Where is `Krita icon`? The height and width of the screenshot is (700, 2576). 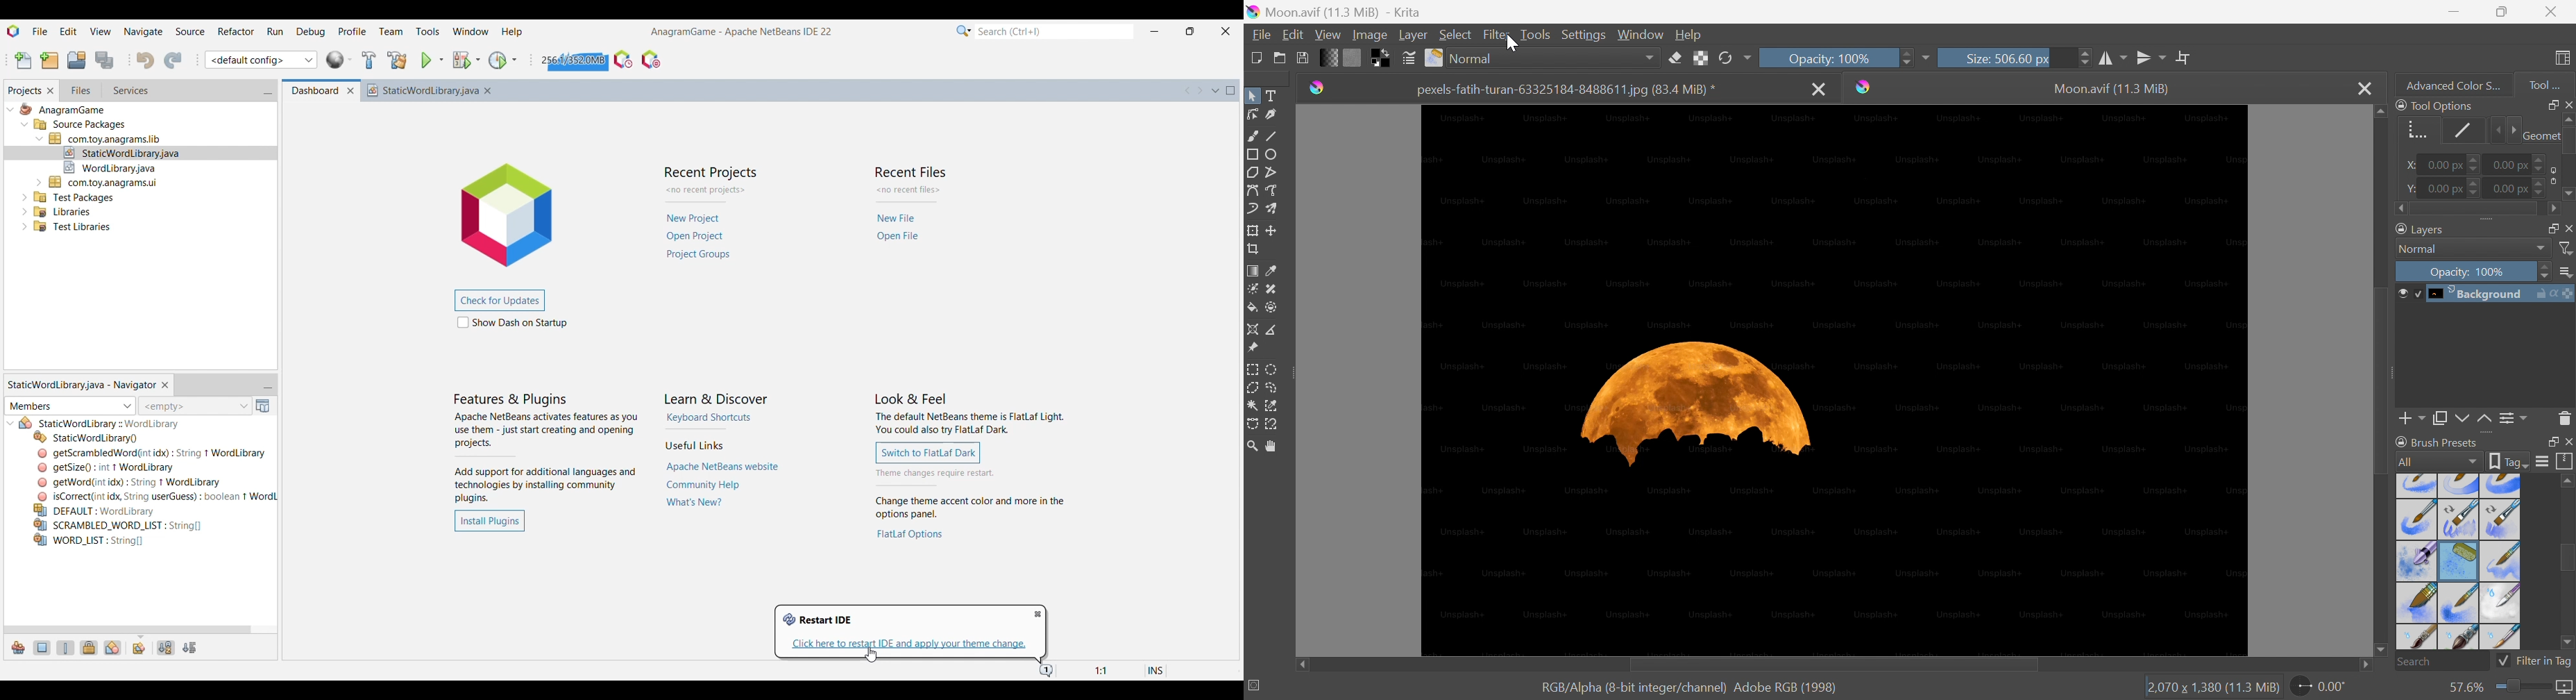
Krita icon is located at coordinates (1314, 90).